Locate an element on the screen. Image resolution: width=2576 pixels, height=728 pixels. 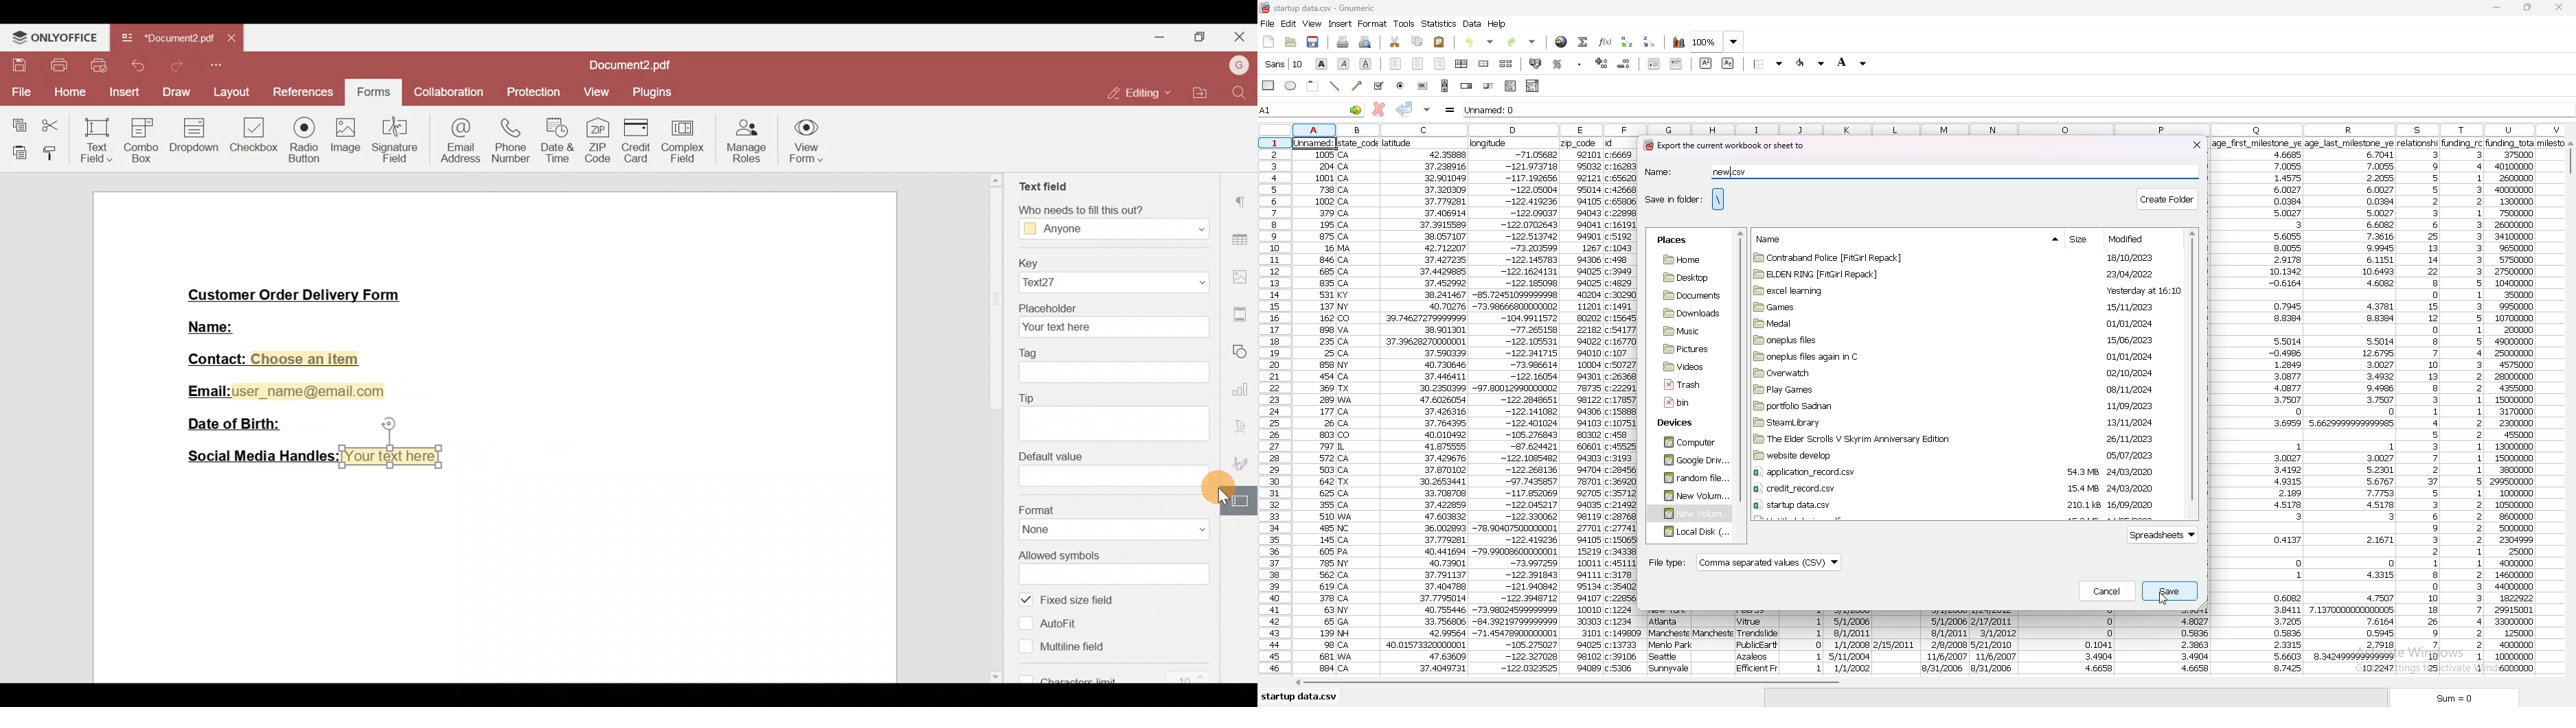
decrease indent is located at coordinates (1656, 63).